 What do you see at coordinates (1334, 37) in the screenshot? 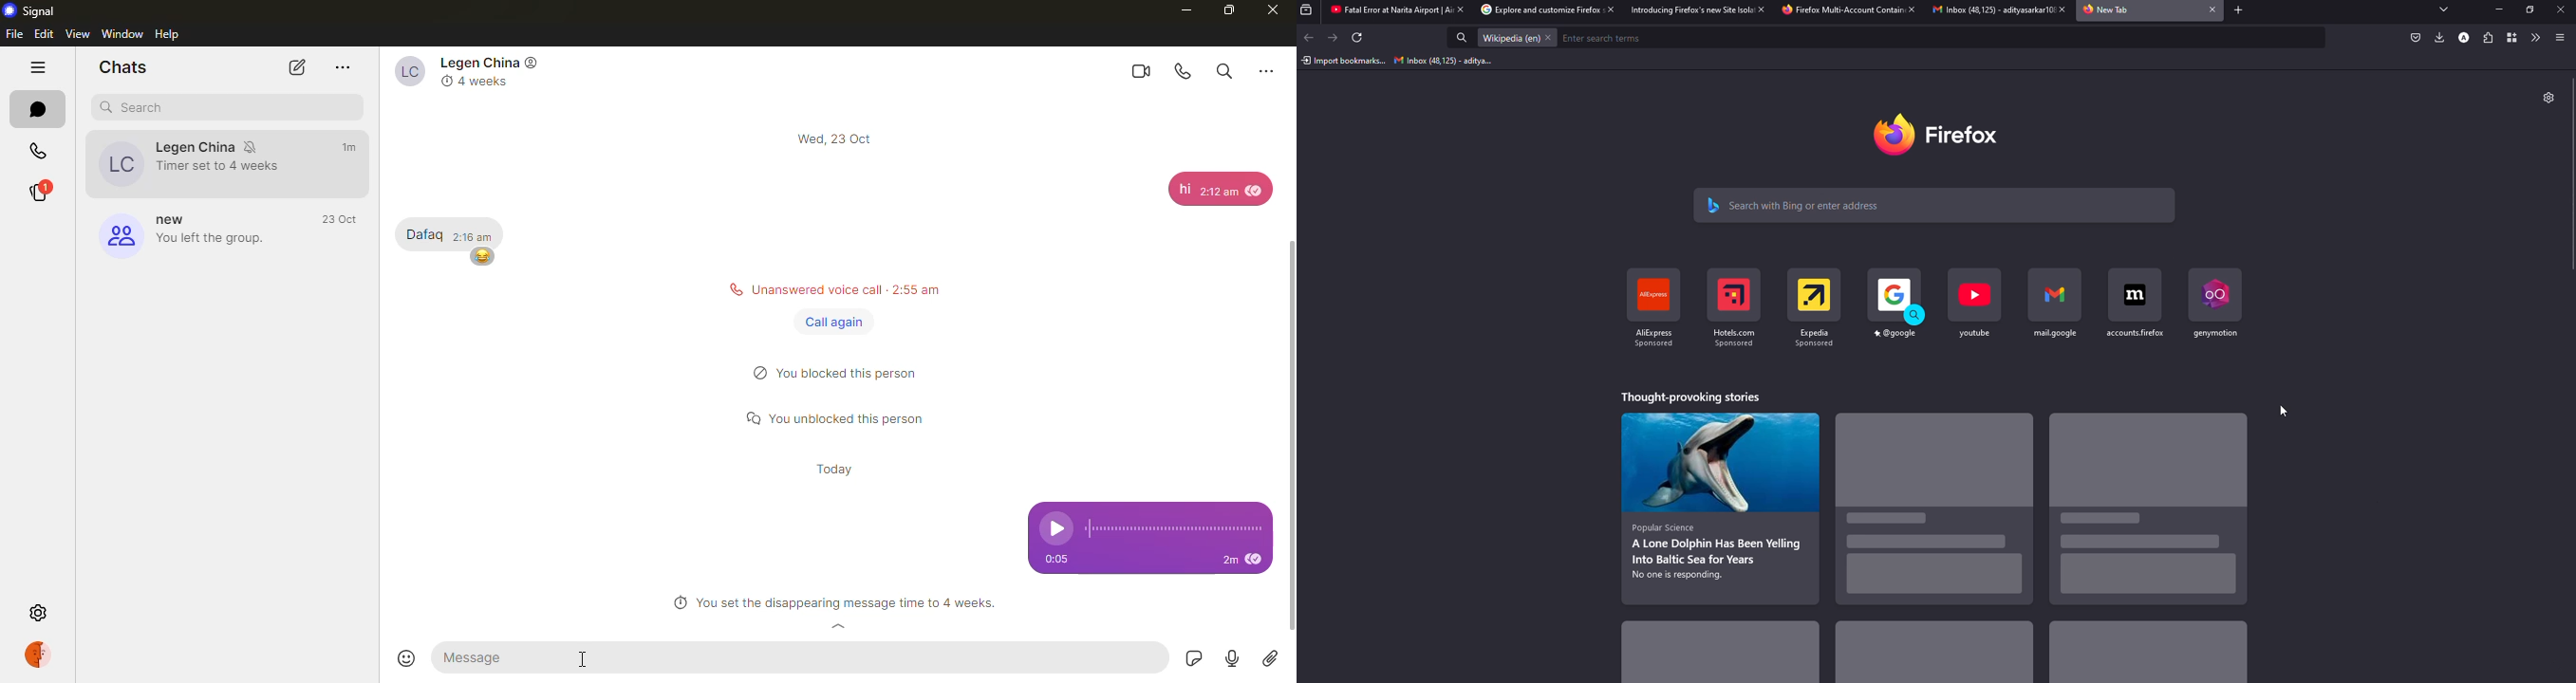
I see `forward` at bounding box center [1334, 37].